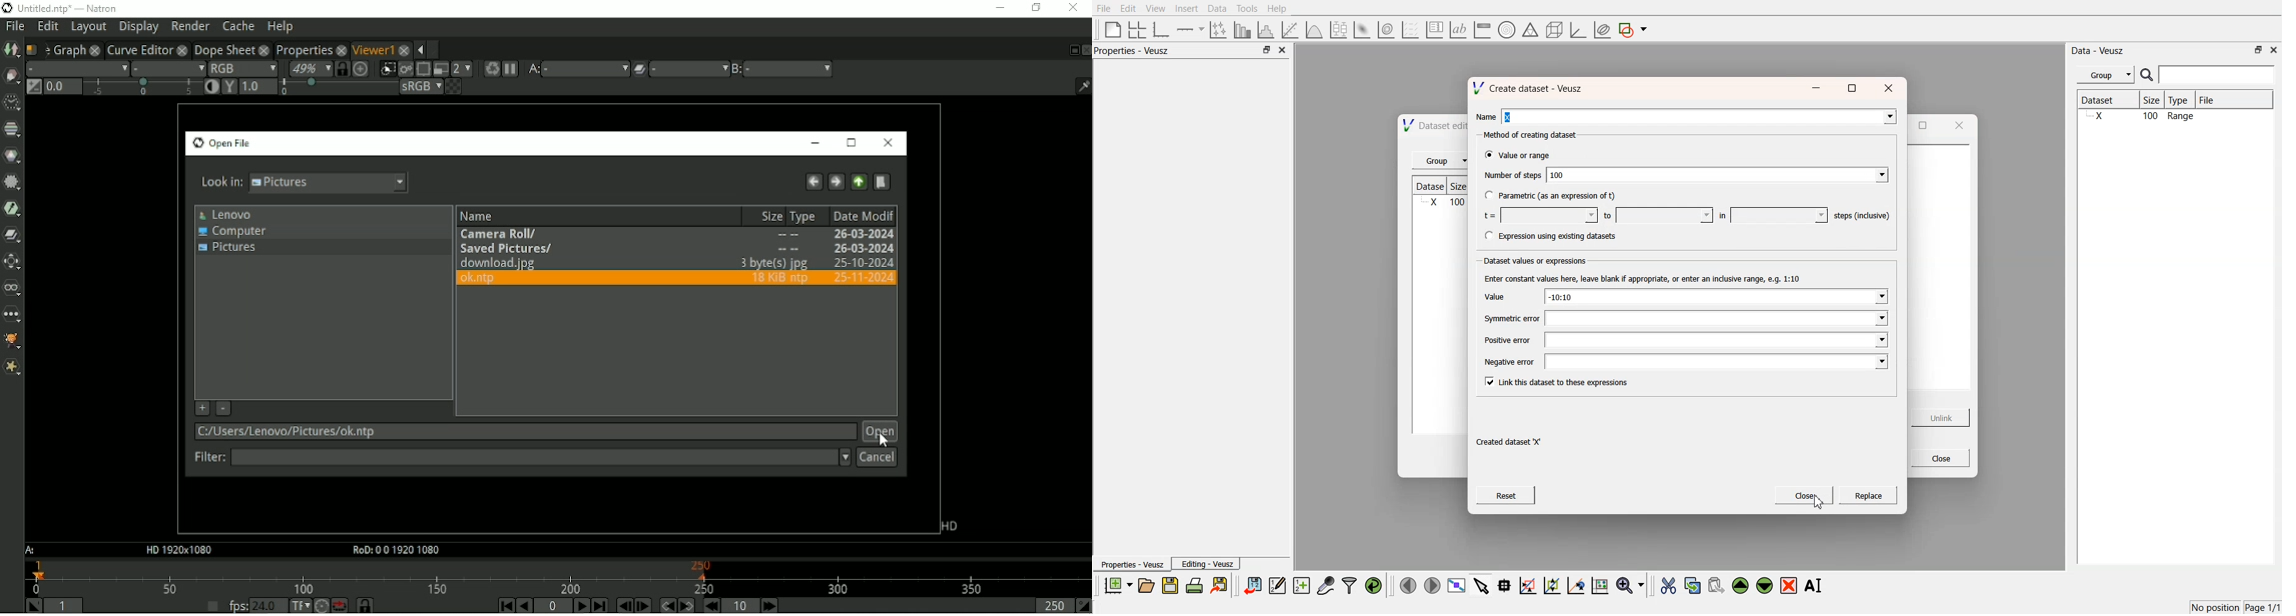  Describe the element at coordinates (1488, 381) in the screenshot. I see `checkbox` at that location.